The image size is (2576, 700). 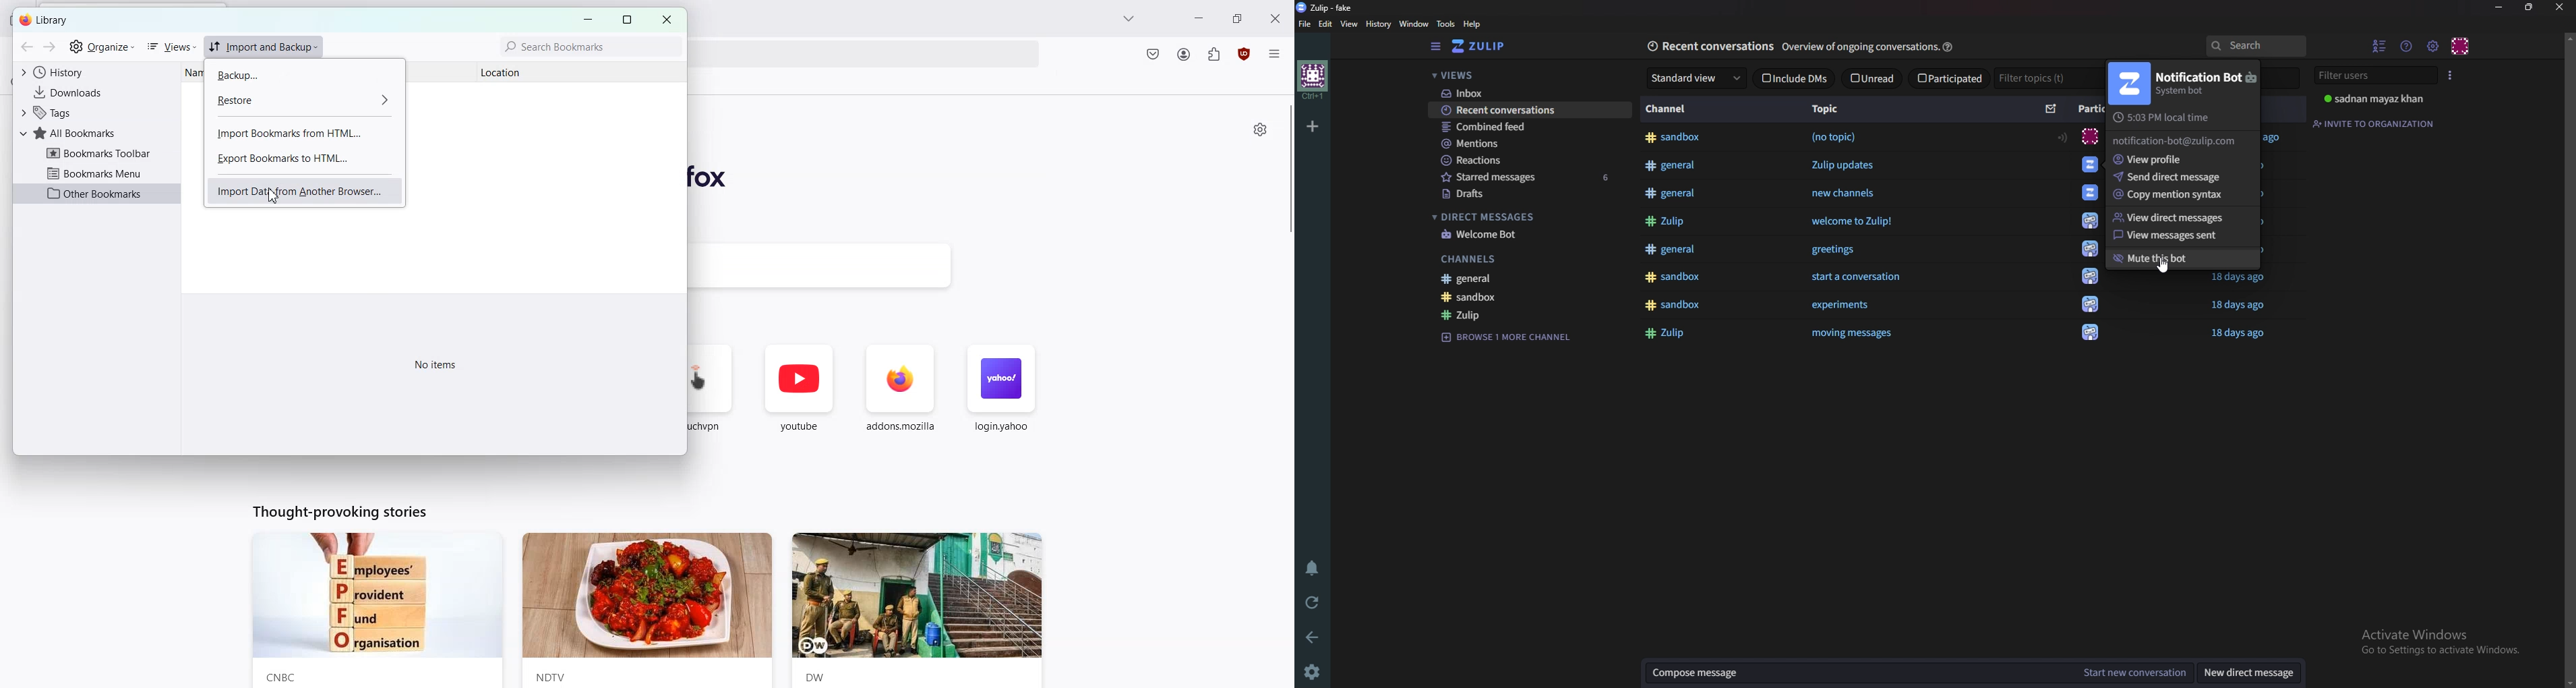 What do you see at coordinates (2167, 117) in the screenshot?
I see `Local time` at bounding box center [2167, 117].